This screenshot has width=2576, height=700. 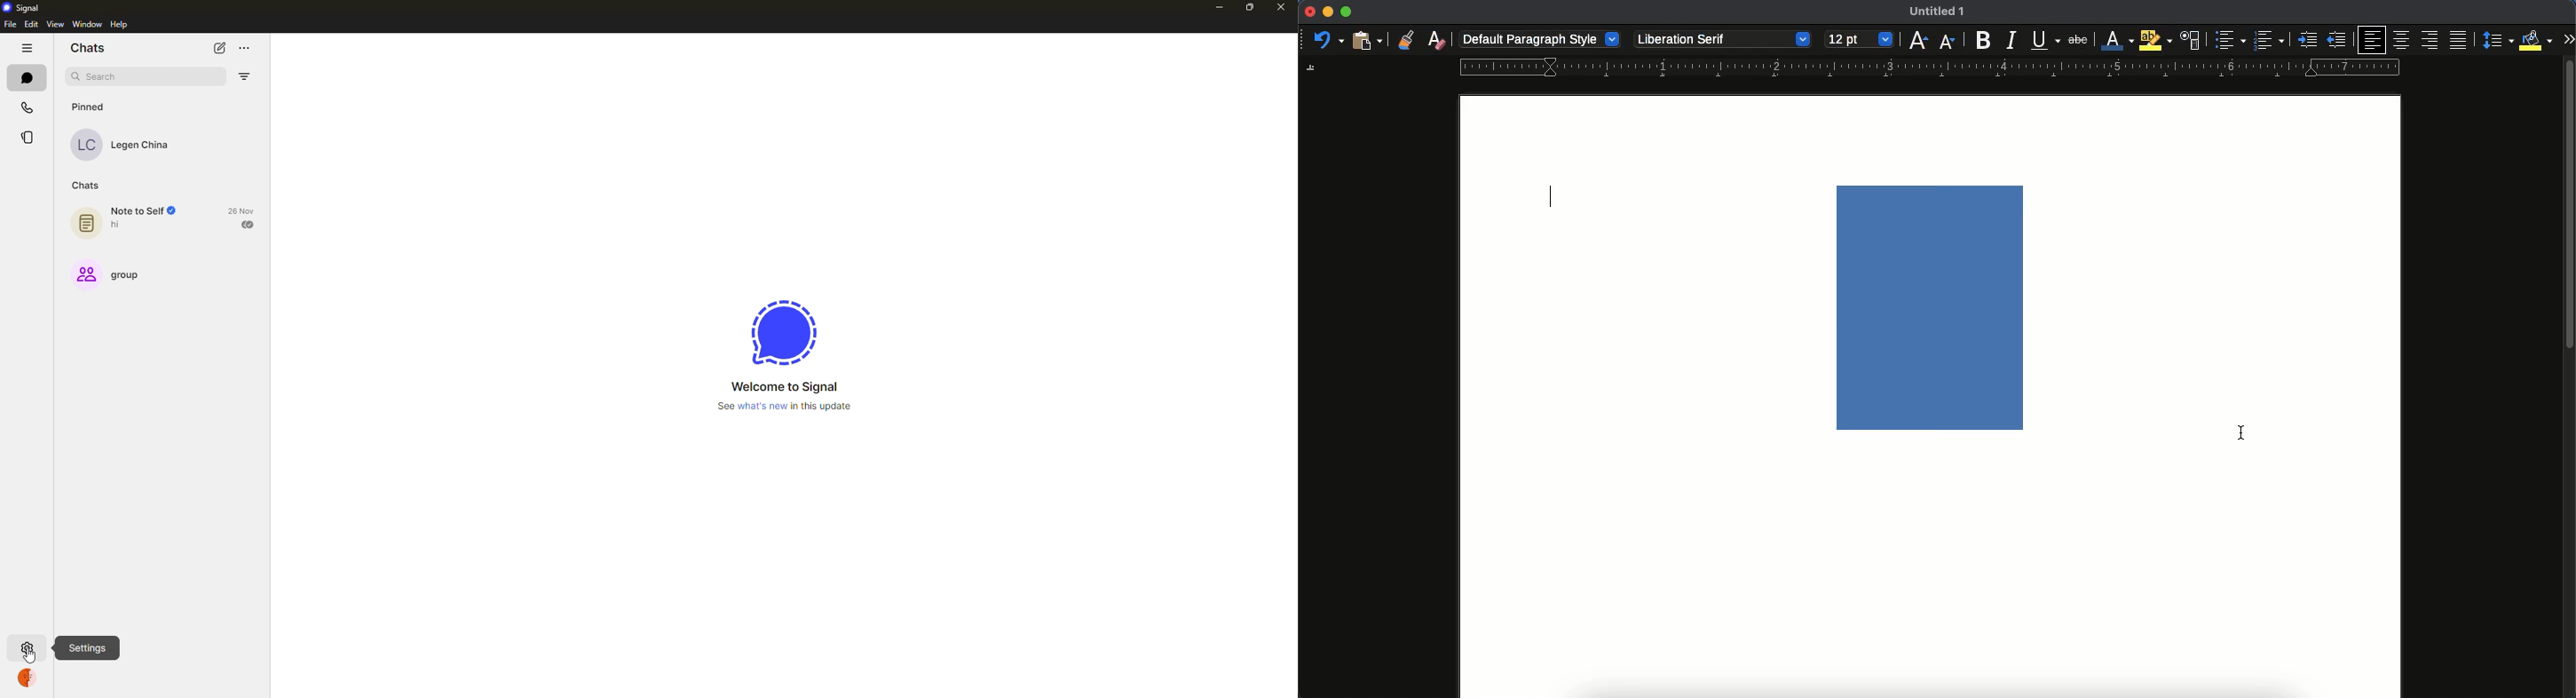 I want to click on note to self, so click(x=130, y=220).